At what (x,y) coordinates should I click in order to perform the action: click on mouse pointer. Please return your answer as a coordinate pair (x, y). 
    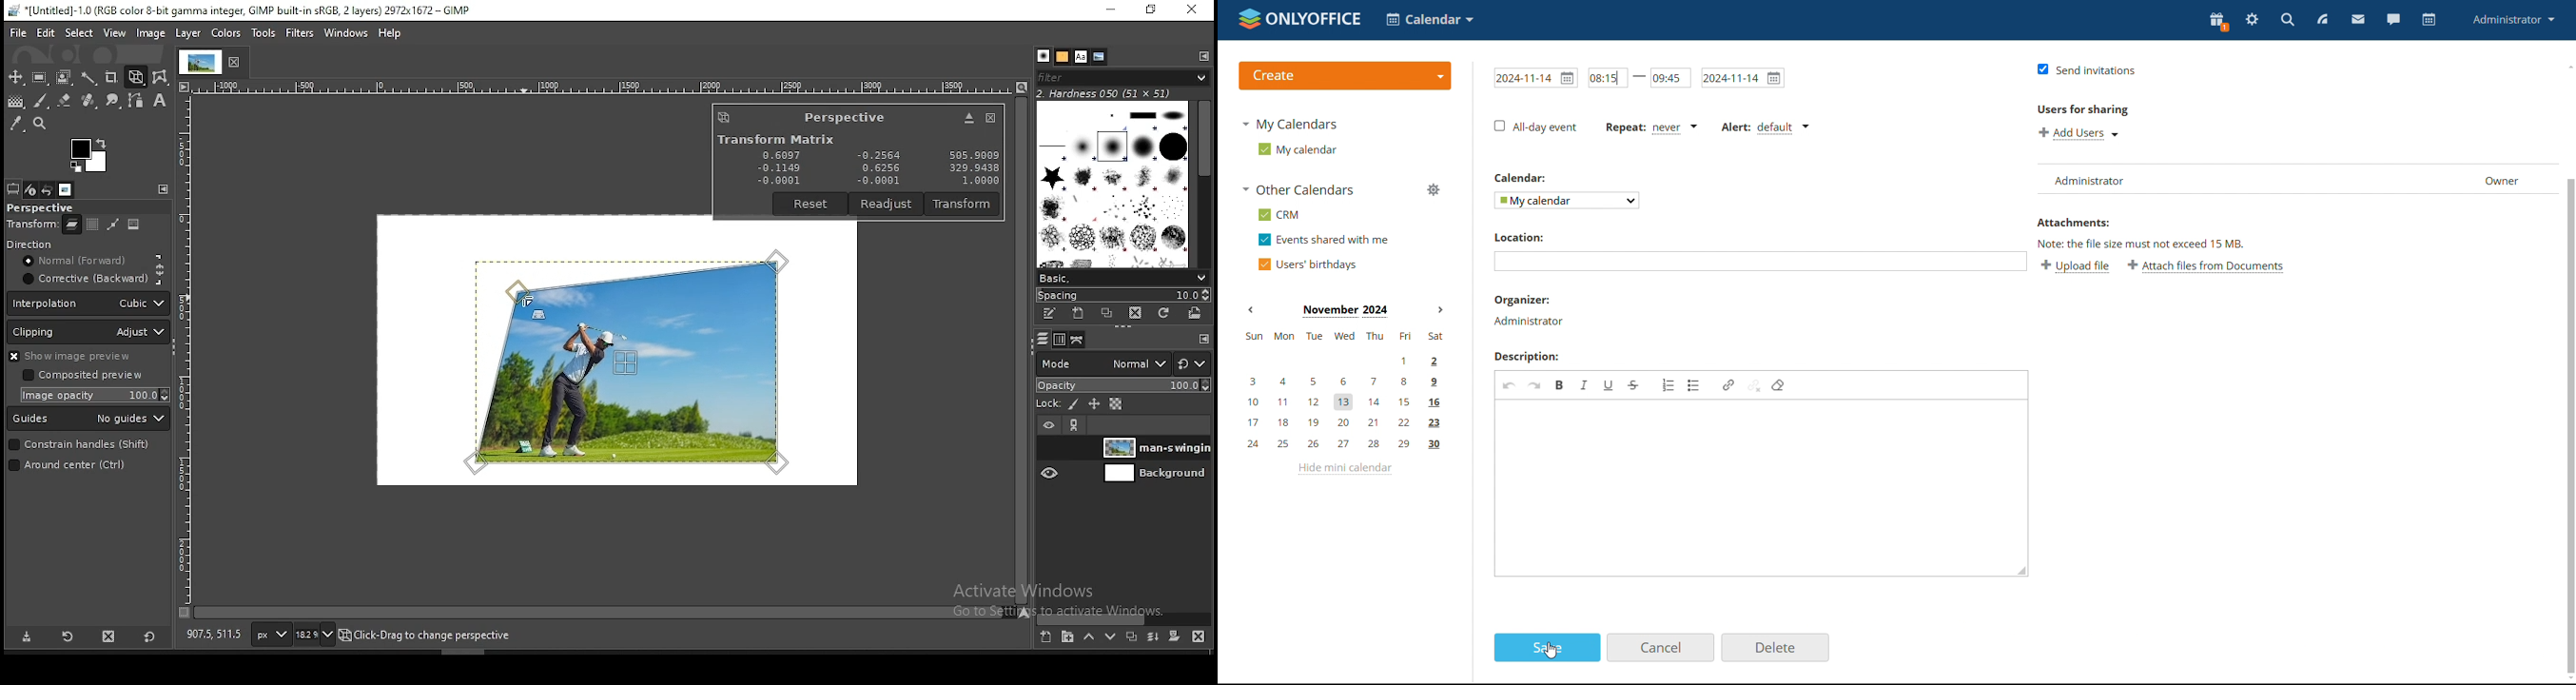
    Looking at the image, I should click on (524, 301).